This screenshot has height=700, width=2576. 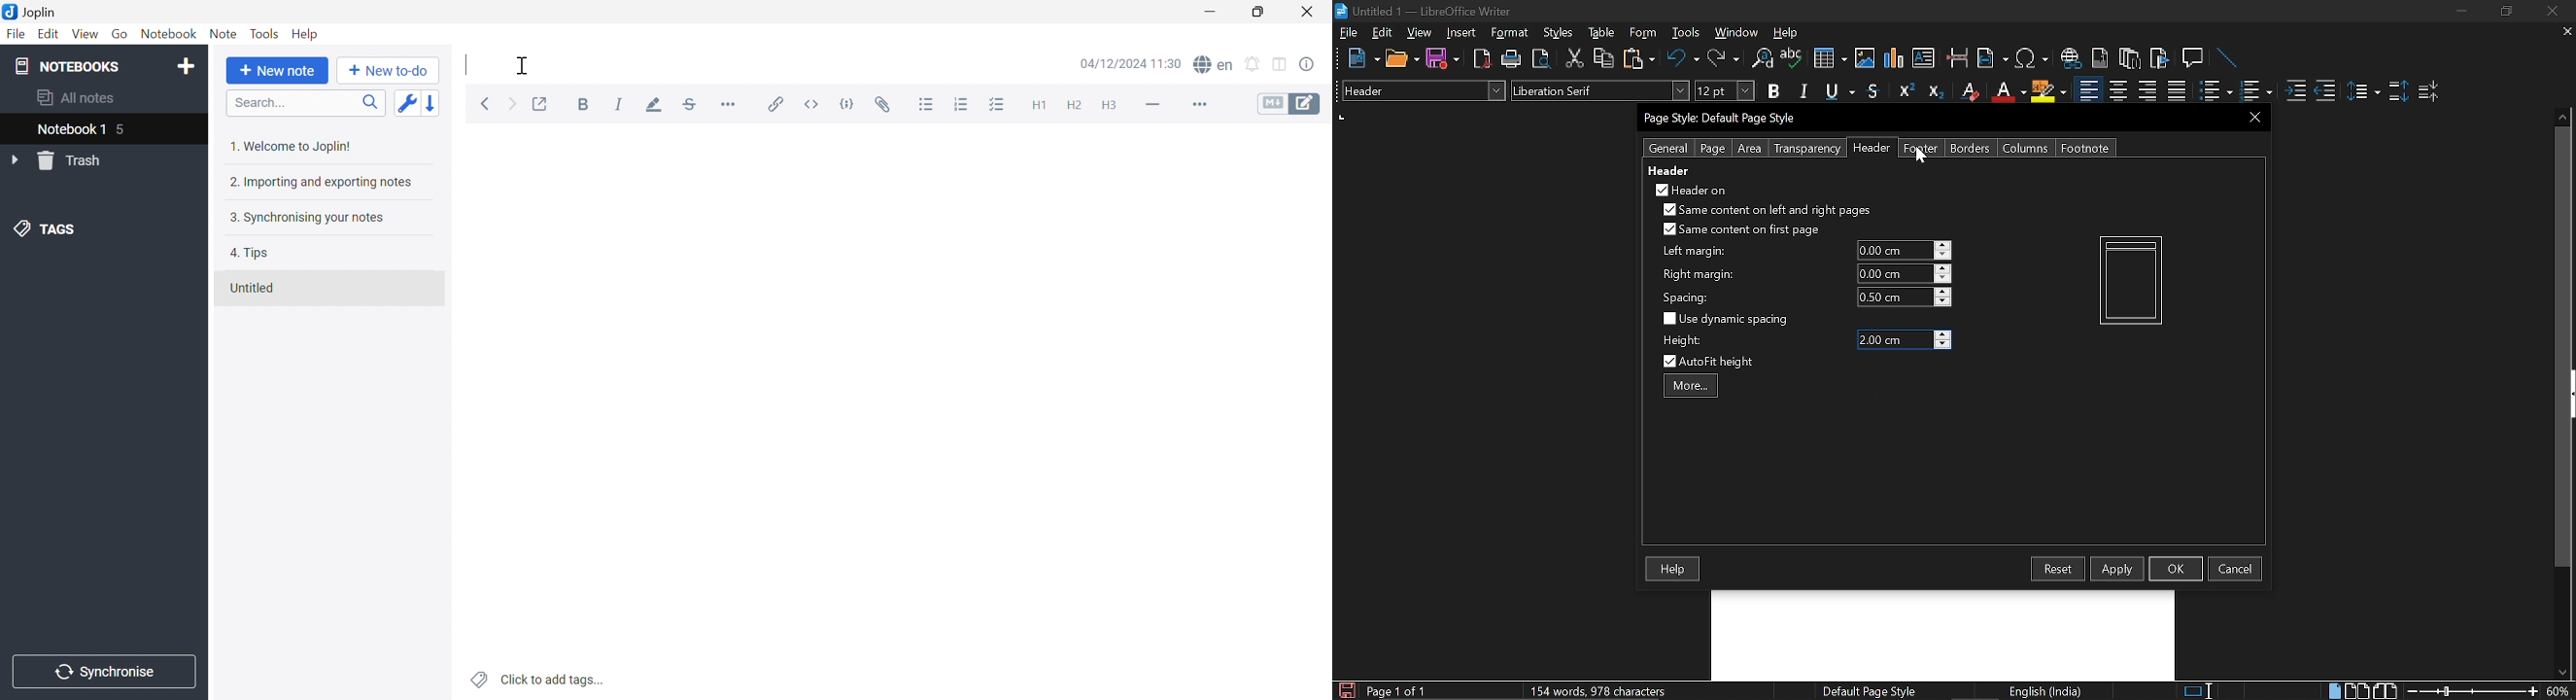 I want to click on More, so click(x=1201, y=106).